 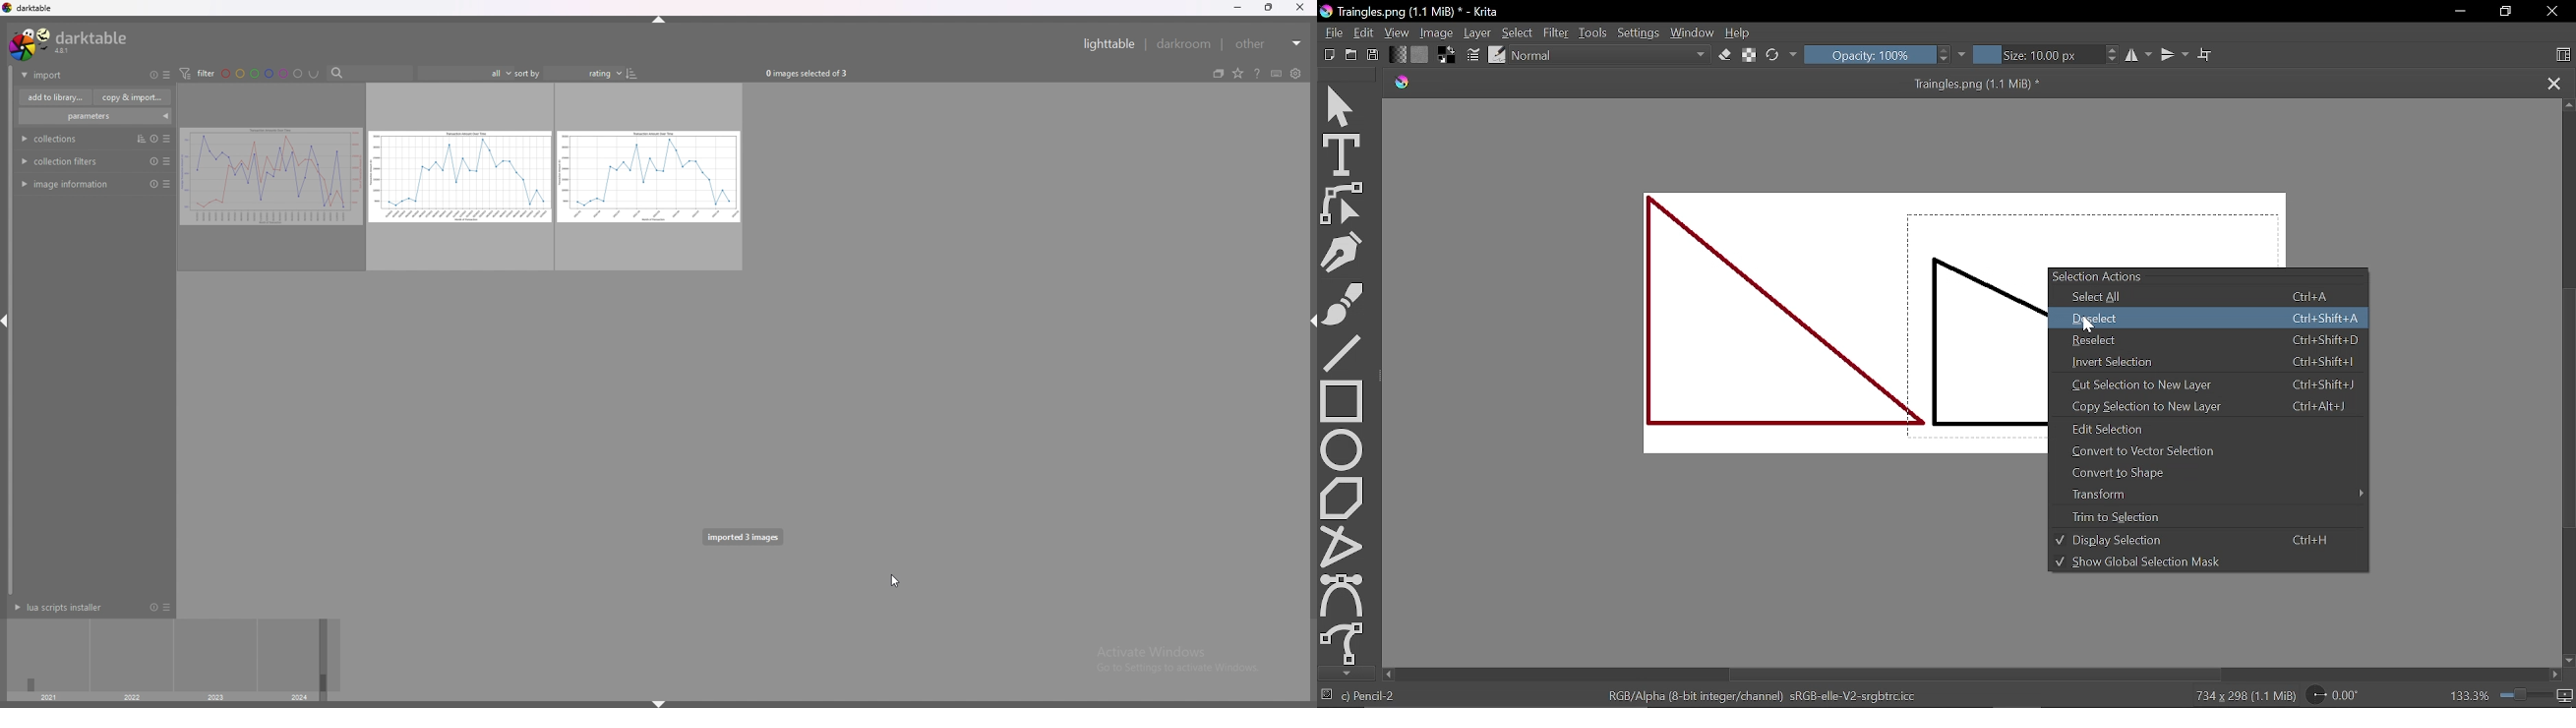 I want to click on Minimize, so click(x=2459, y=12).